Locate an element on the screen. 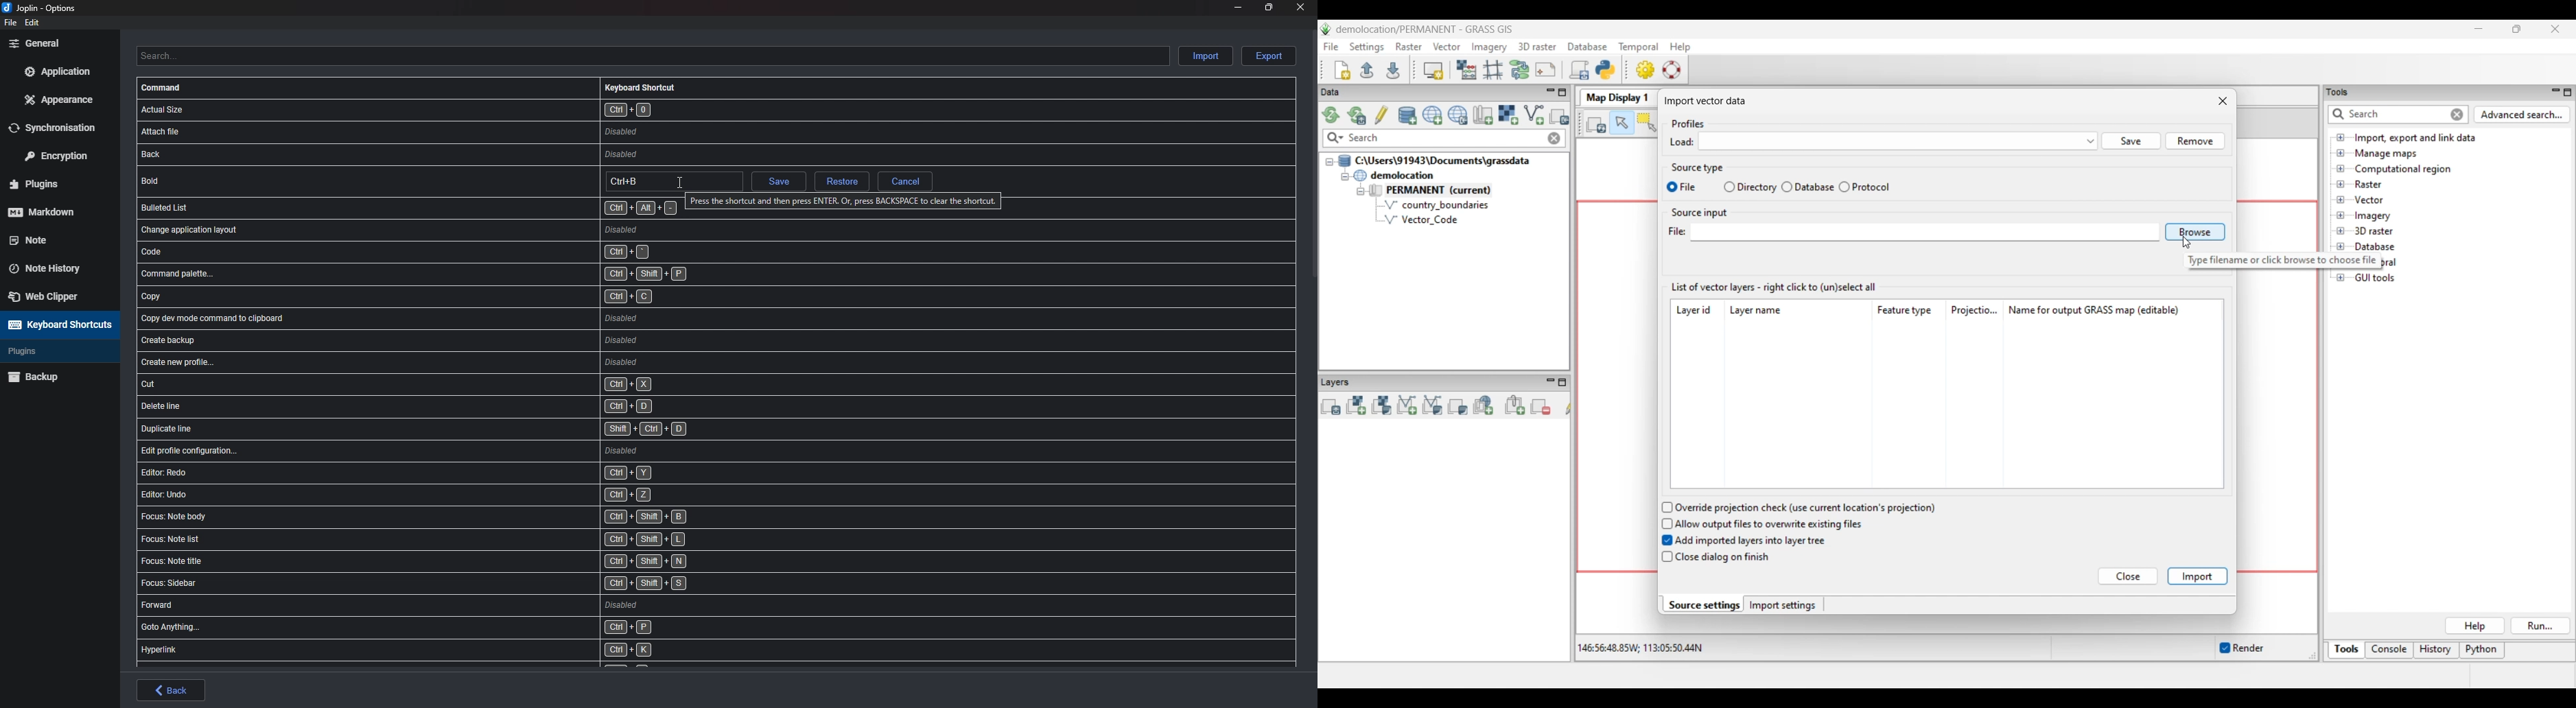  Synchronization is located at coordinates (61, 127).